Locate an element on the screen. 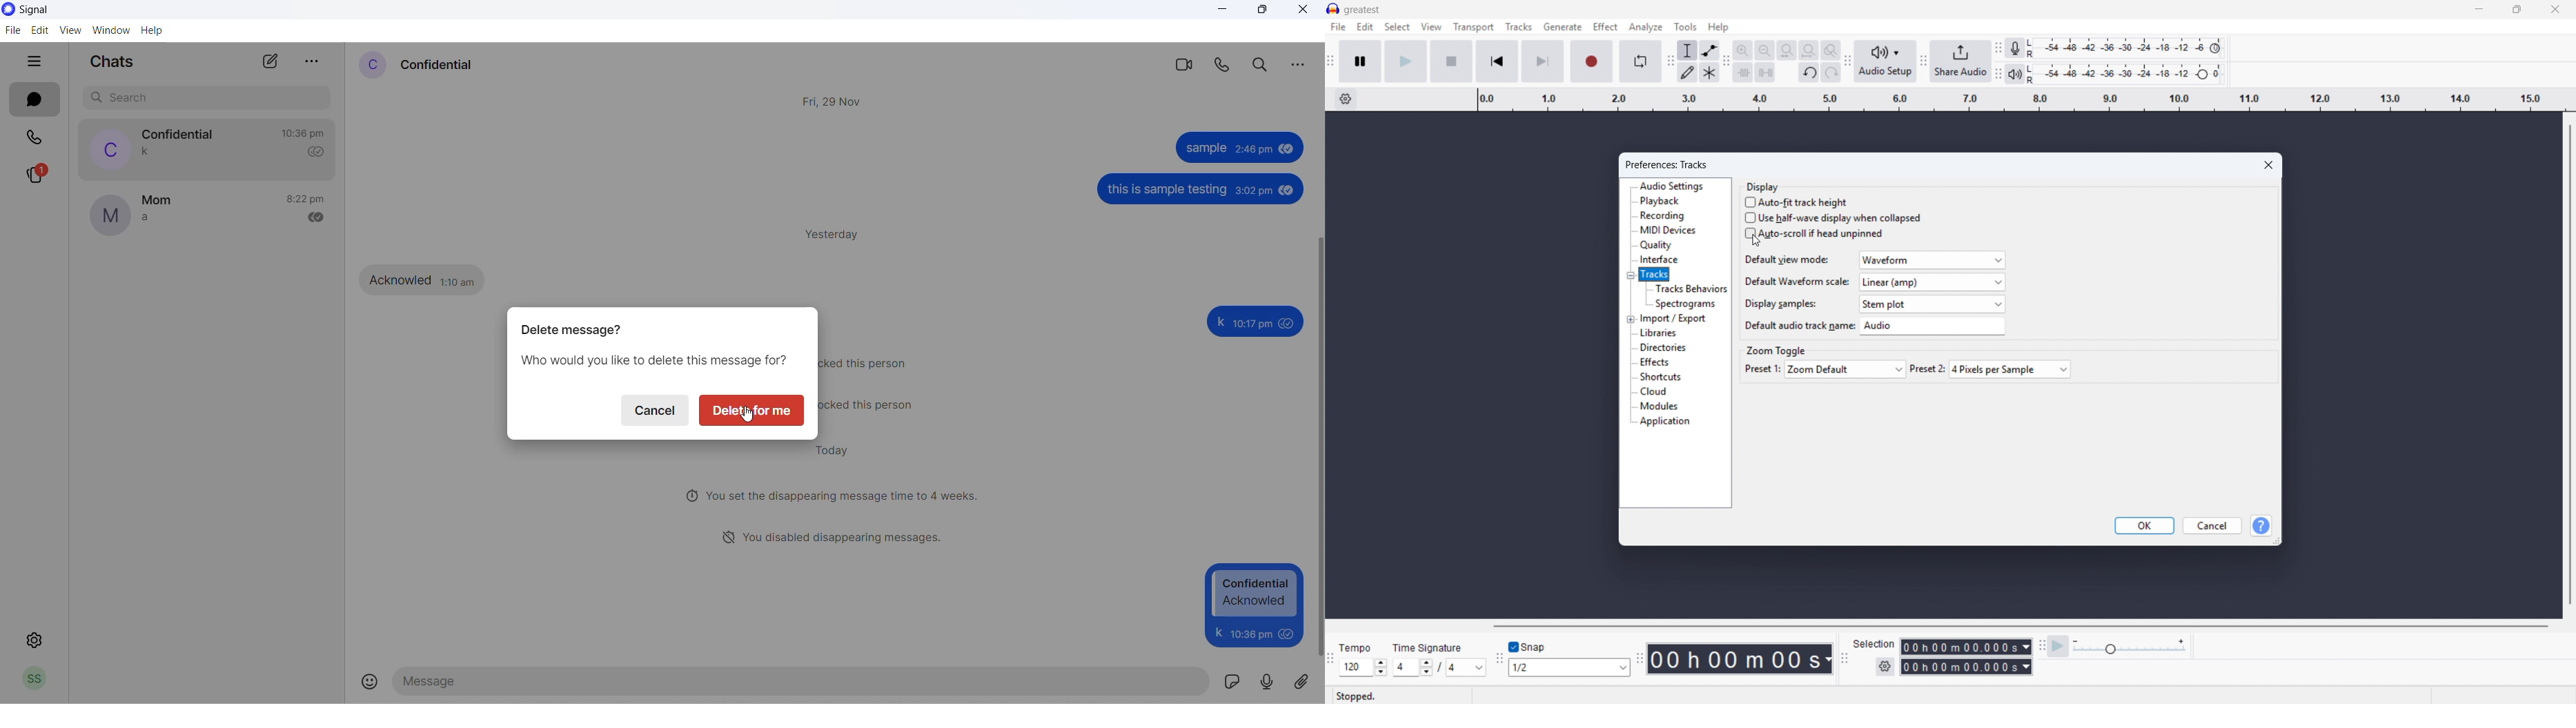  chats is located at coordinates (36, 101).